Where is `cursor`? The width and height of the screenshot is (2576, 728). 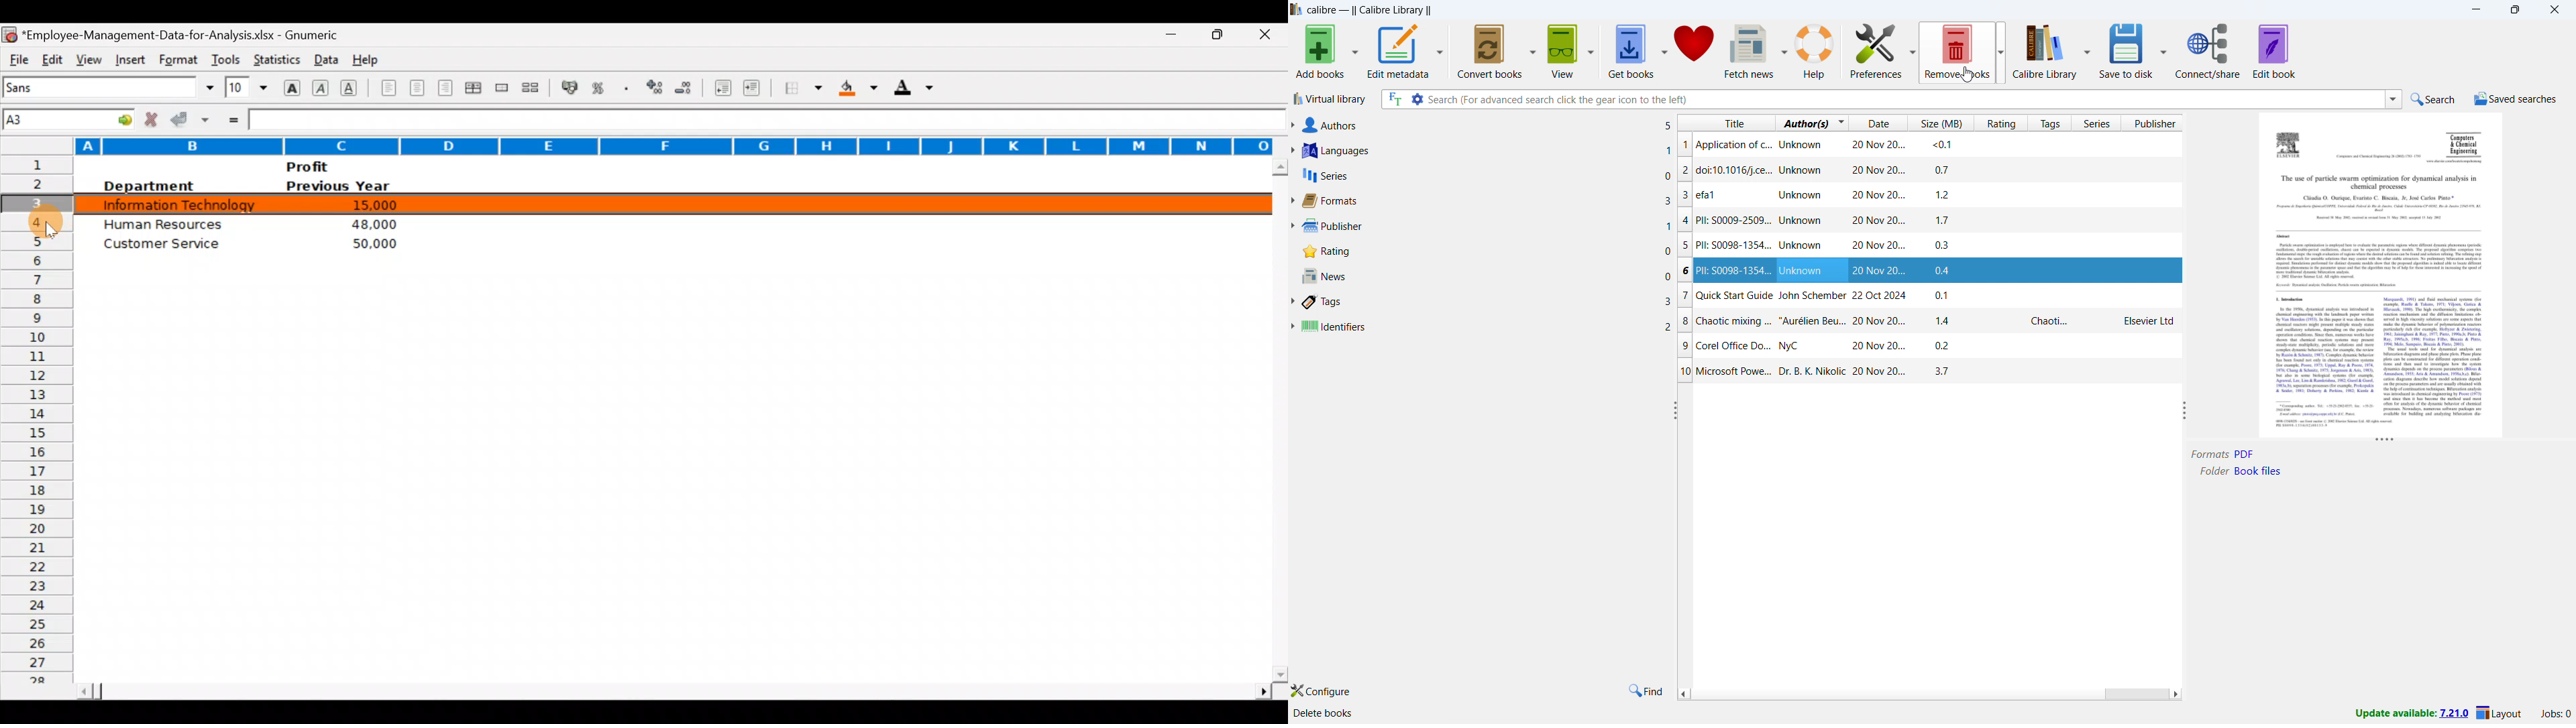 cursor is located at coordinates (1968, 74).